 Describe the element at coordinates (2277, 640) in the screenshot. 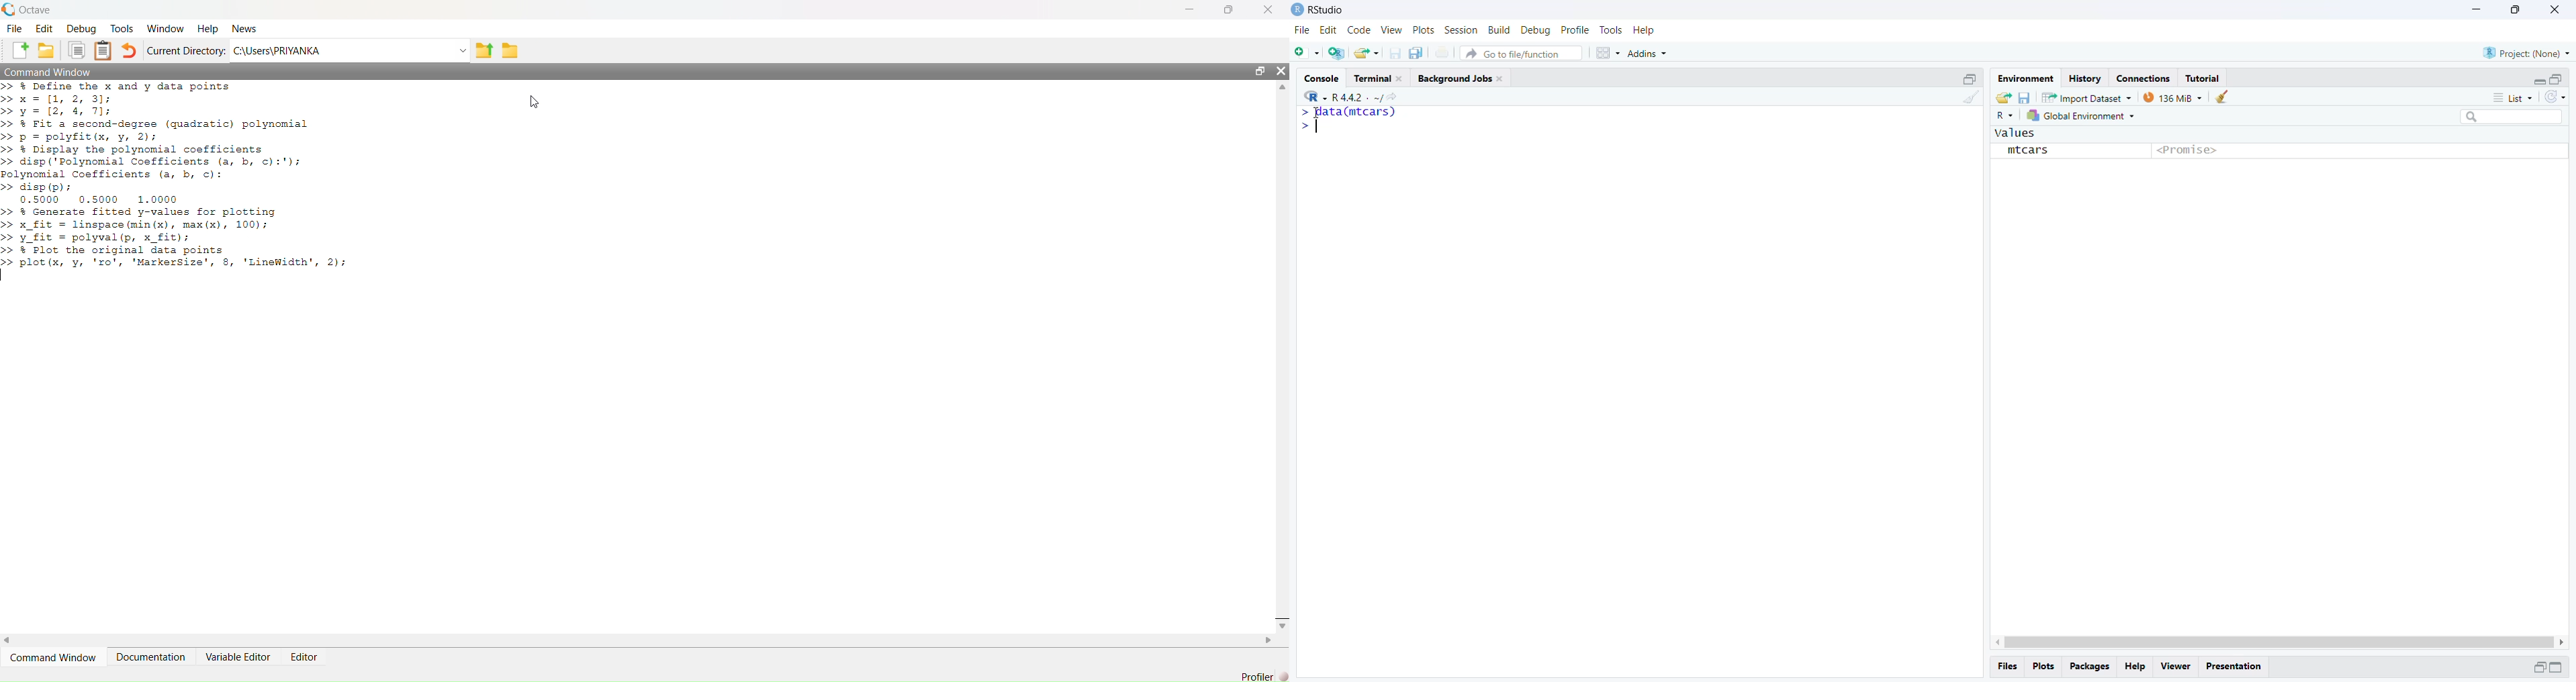

I see `Scrollbar` at that location.